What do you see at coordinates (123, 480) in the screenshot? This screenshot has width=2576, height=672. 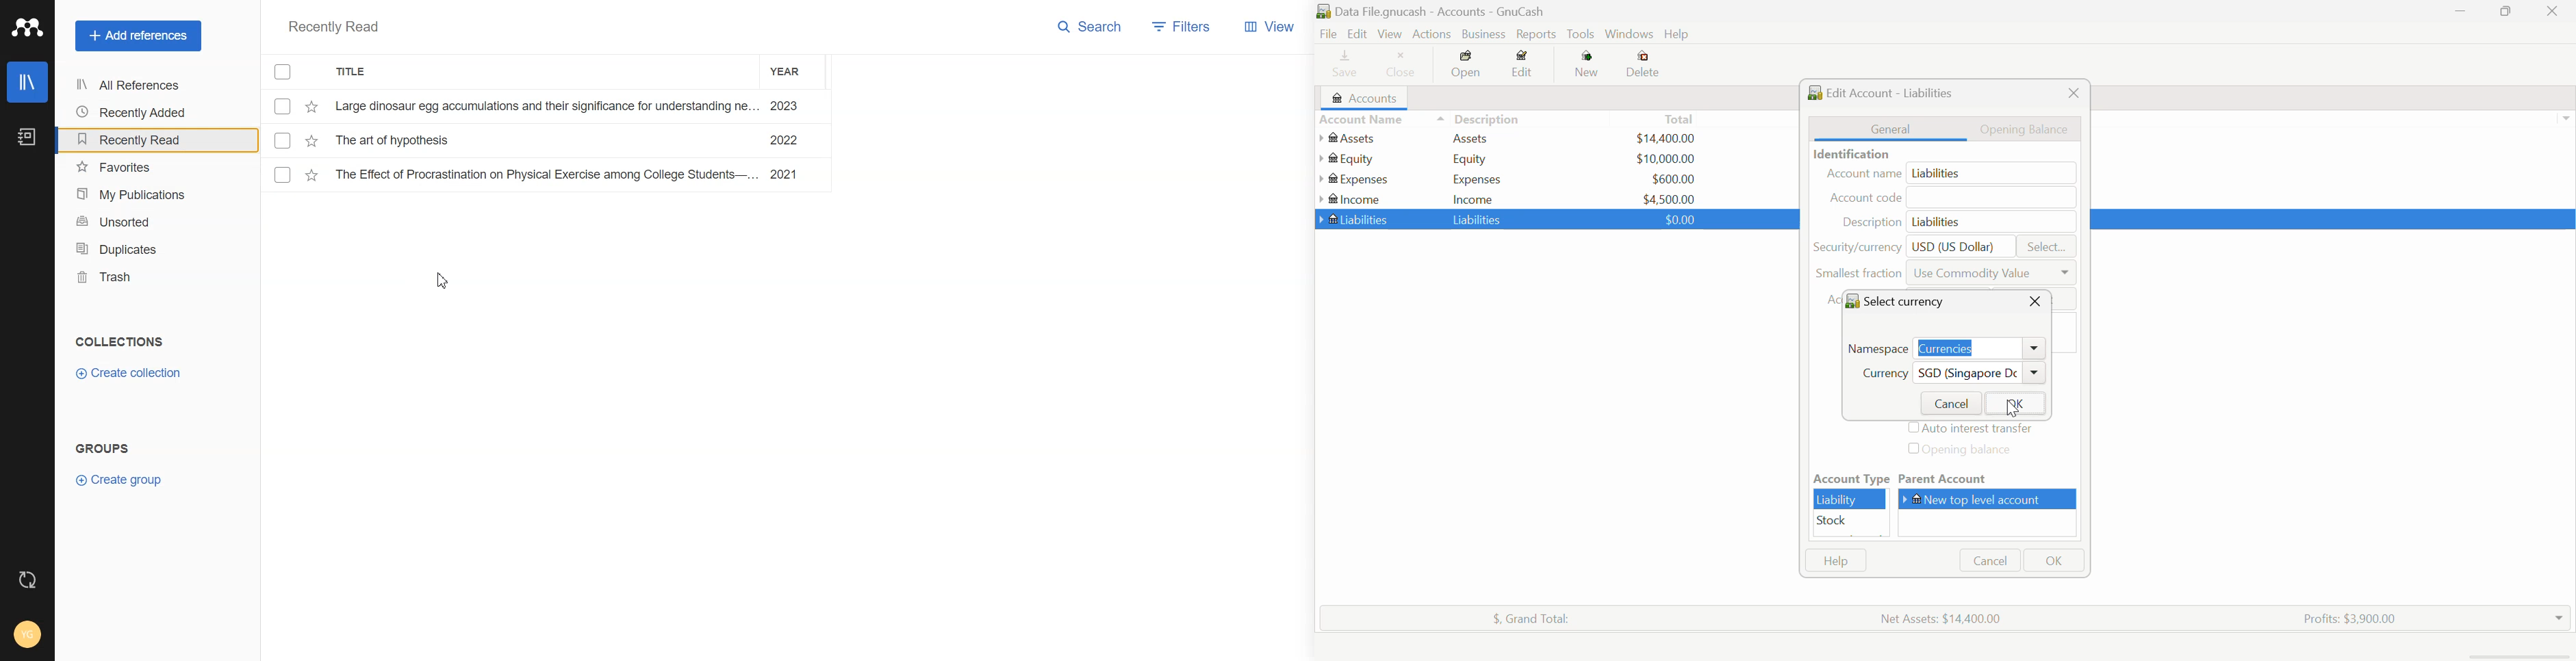 I see `Create group` at bounding box center [123, 480].